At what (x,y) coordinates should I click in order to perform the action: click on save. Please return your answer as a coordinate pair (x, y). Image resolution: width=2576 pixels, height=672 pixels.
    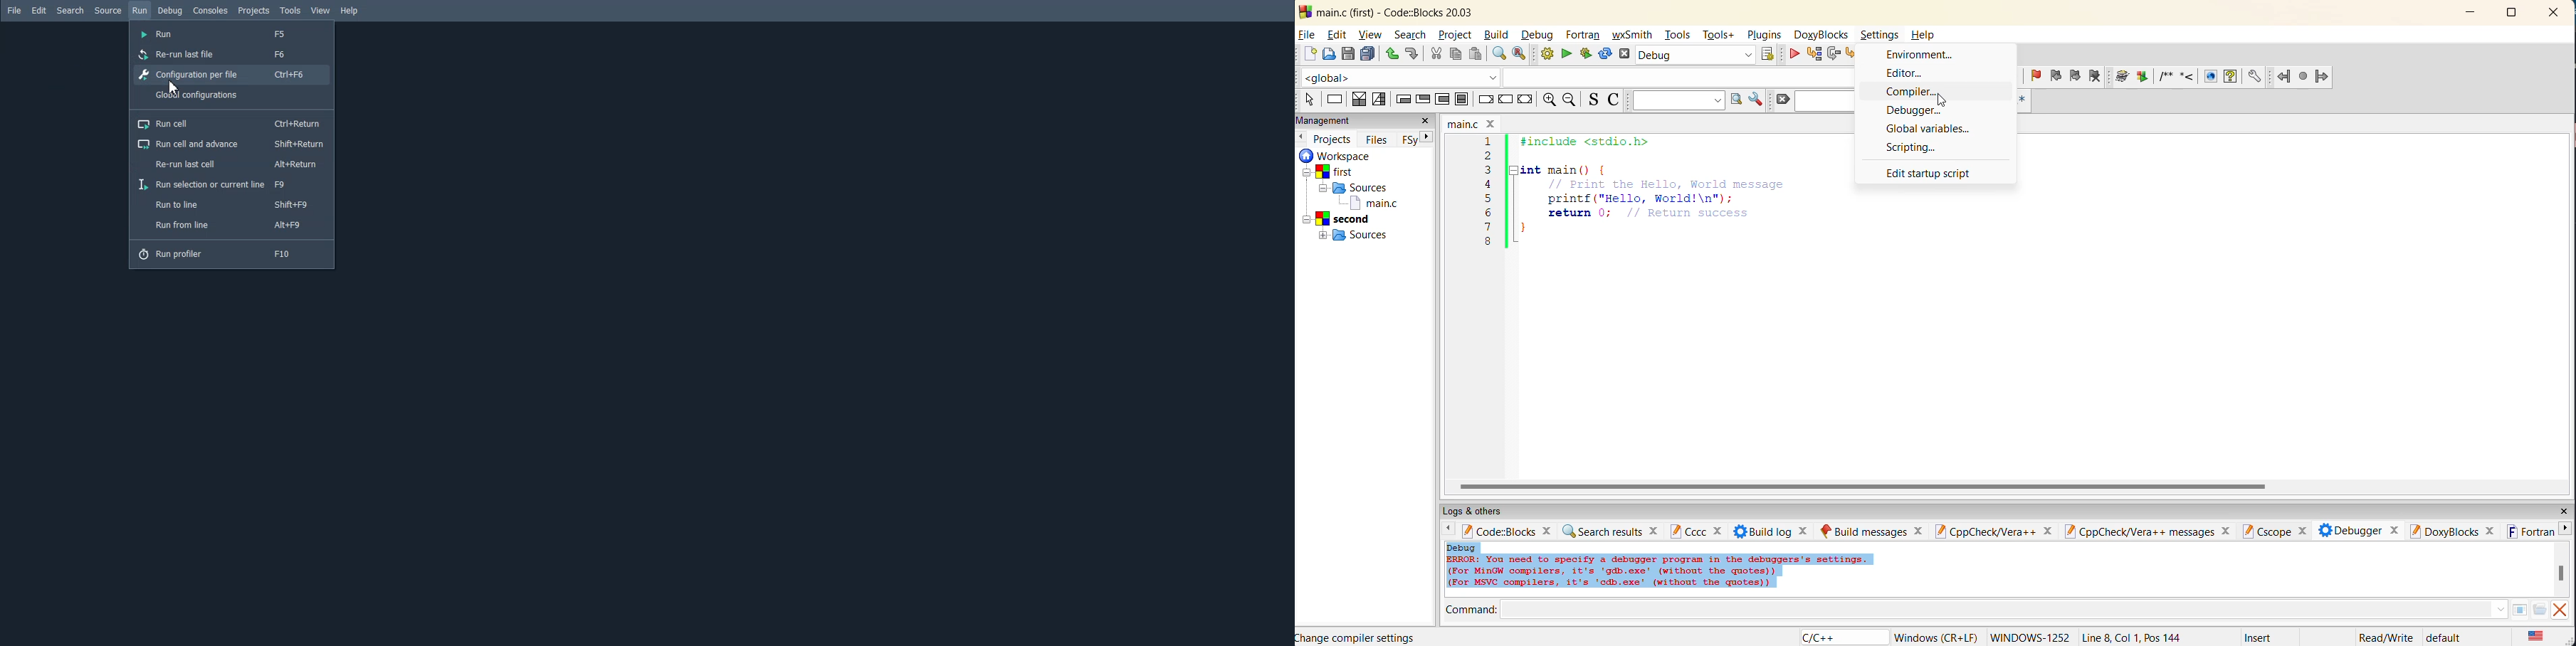
    Looking at the image, I should click on (1348, 54).